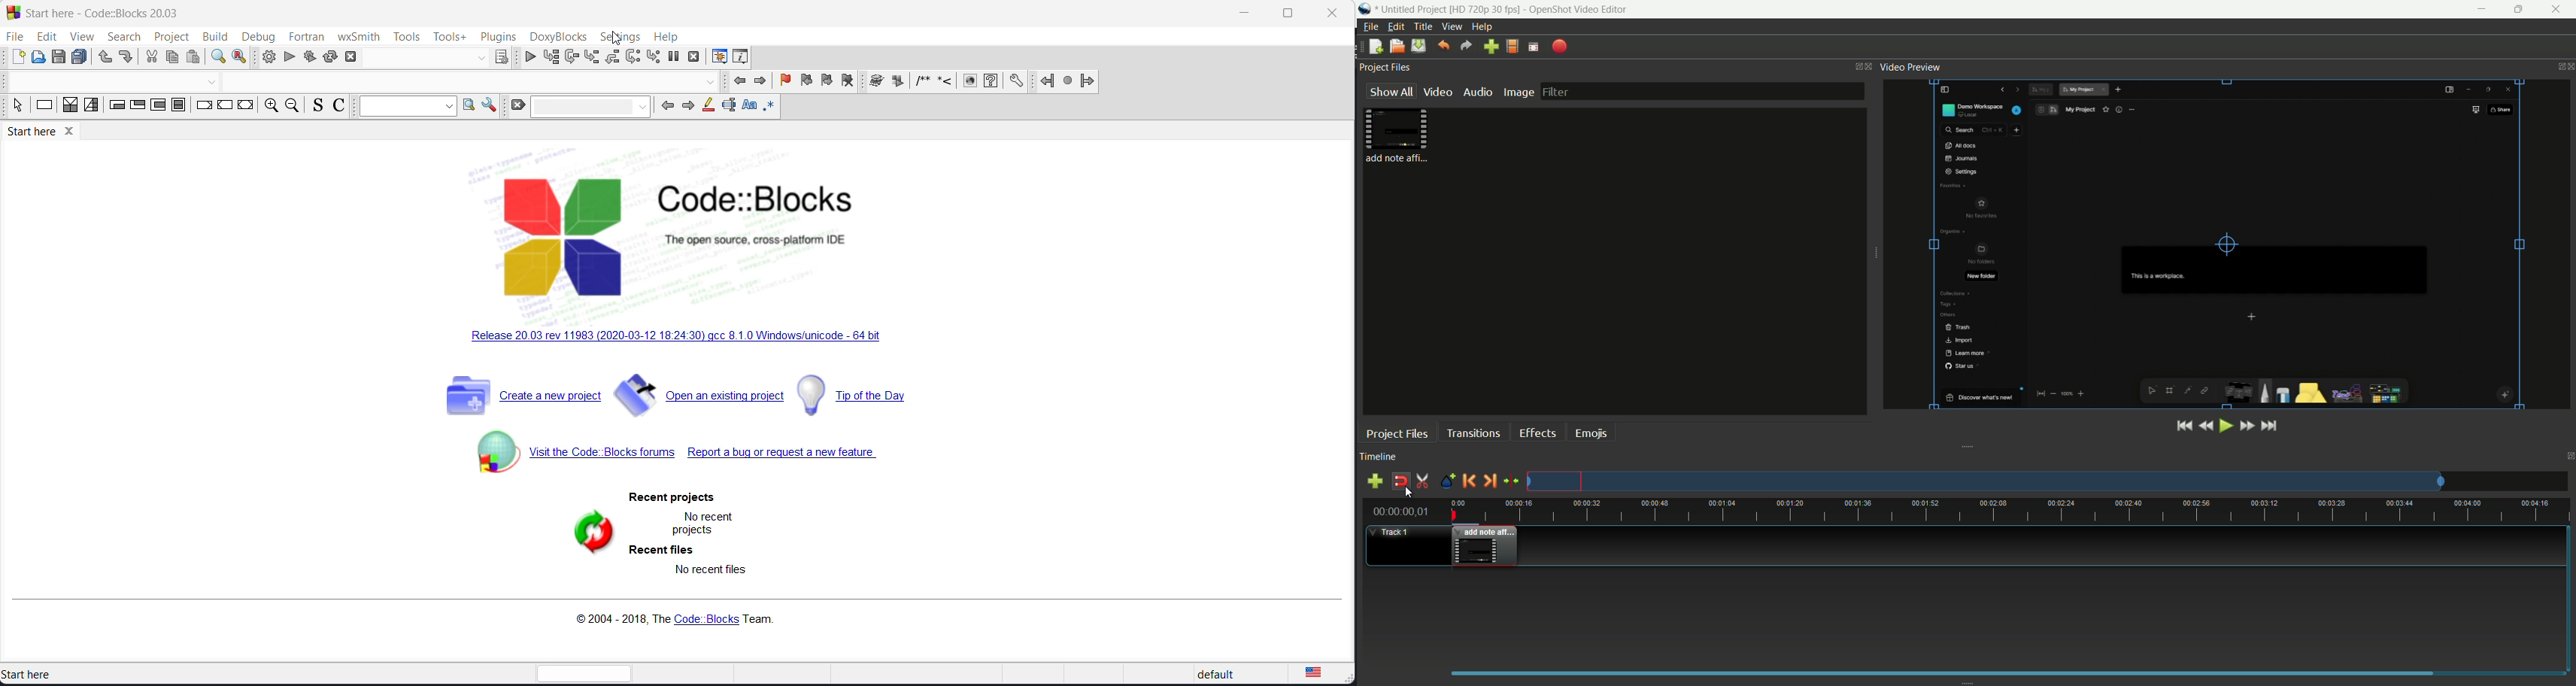  What do you see at coordinates (695, 57) in the screenshot?
I see `stop debugging` at bounding box center [695, 57].